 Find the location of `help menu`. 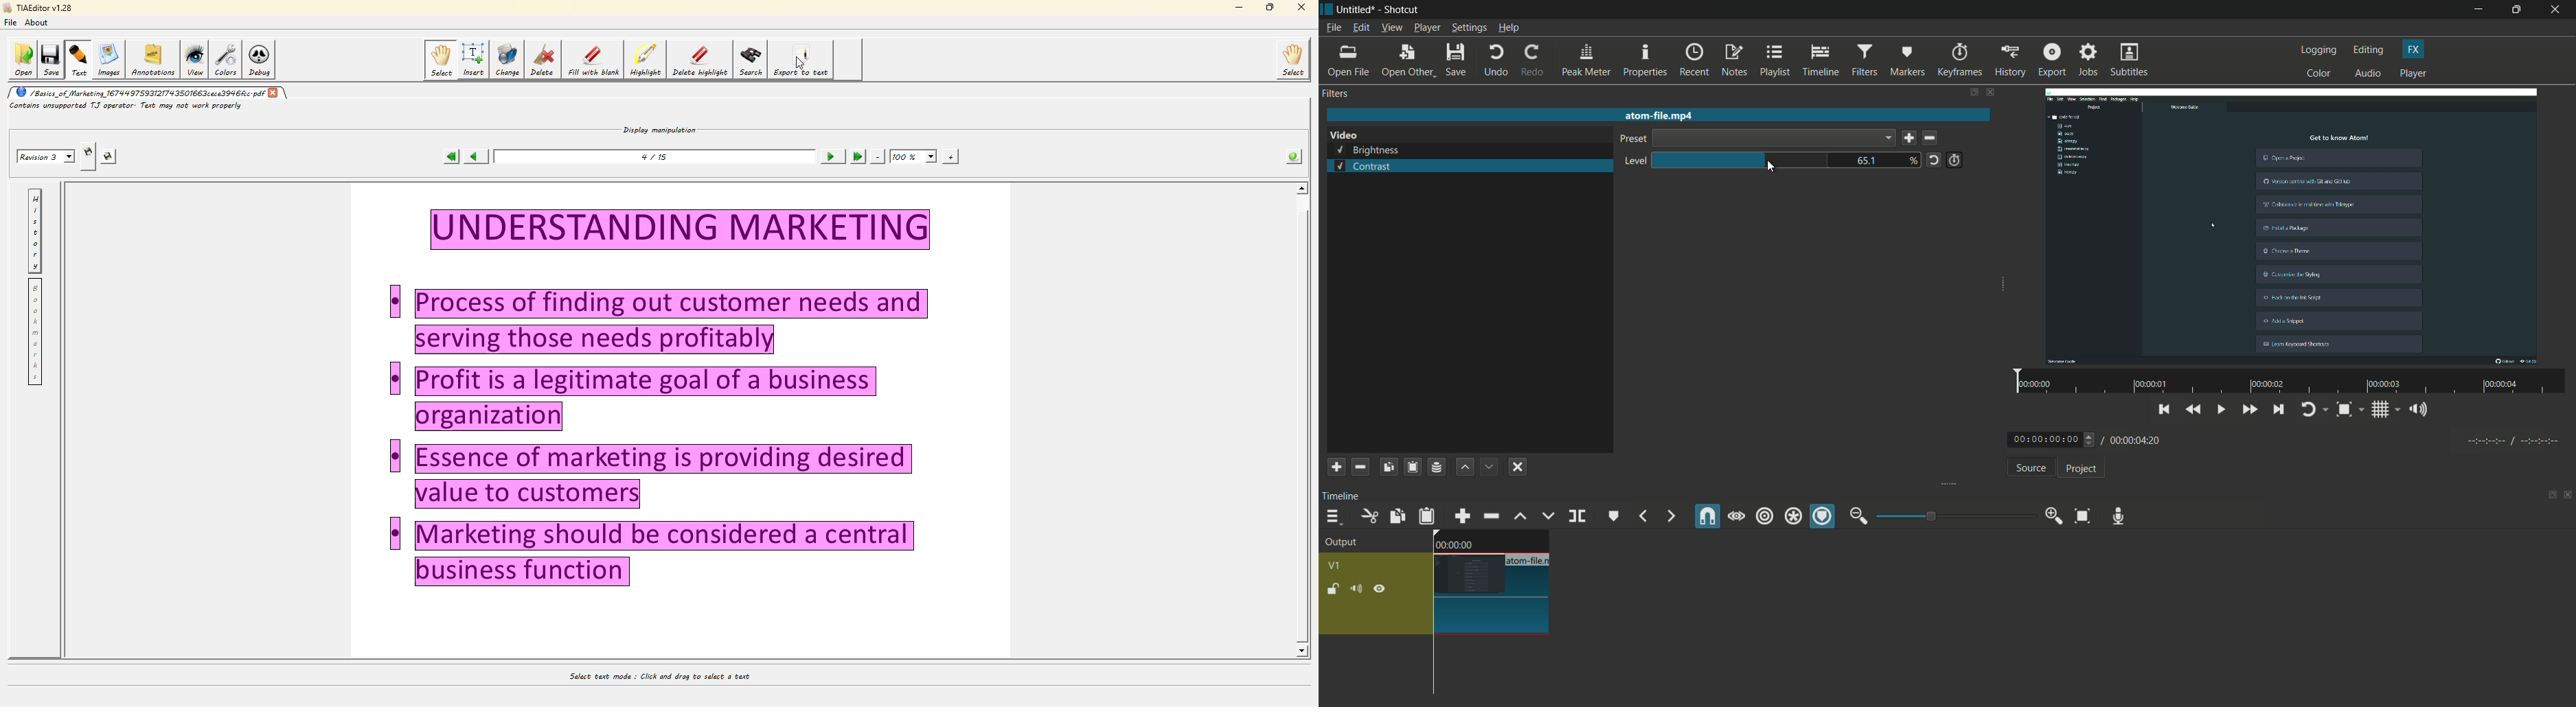

help menu is located at coordinates (1509, 29).